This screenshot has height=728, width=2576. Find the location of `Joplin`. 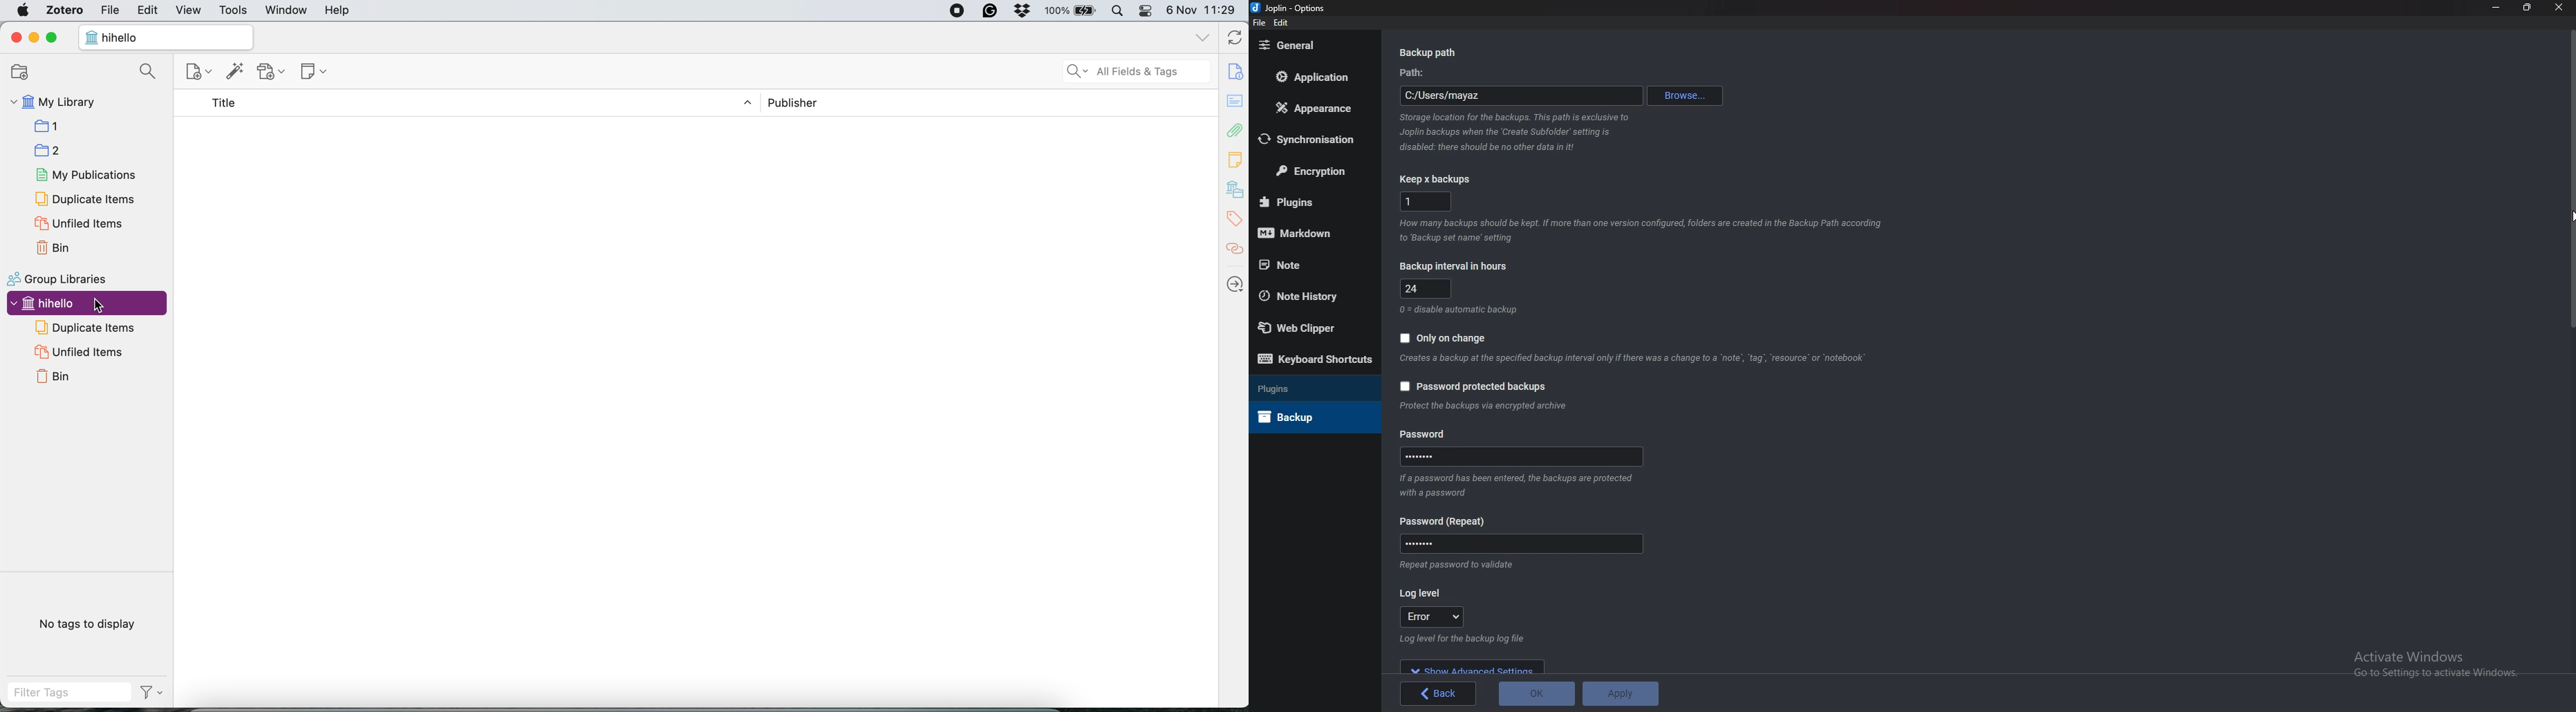

Joplin is located at coordinates (1289, 8).